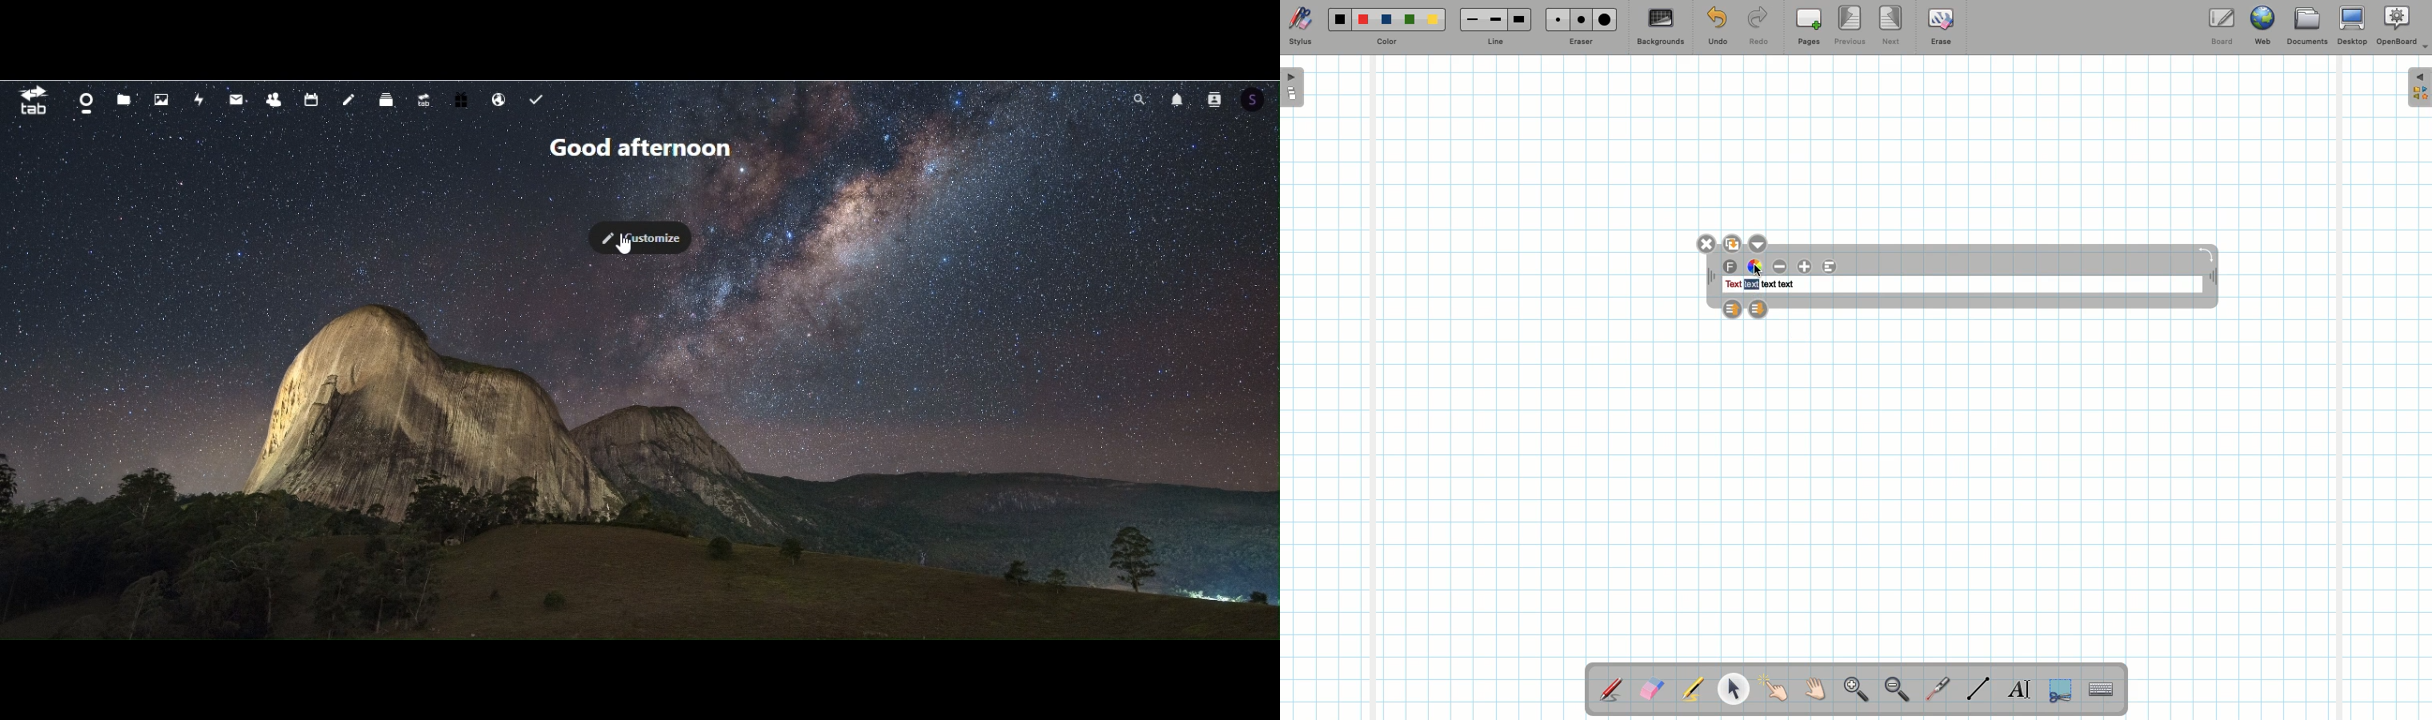 This screenshot has width=2436, height=728. What do you see at coordinates (540, 98) in the screenshot?
I see `task` at bounding box center [540, 98].